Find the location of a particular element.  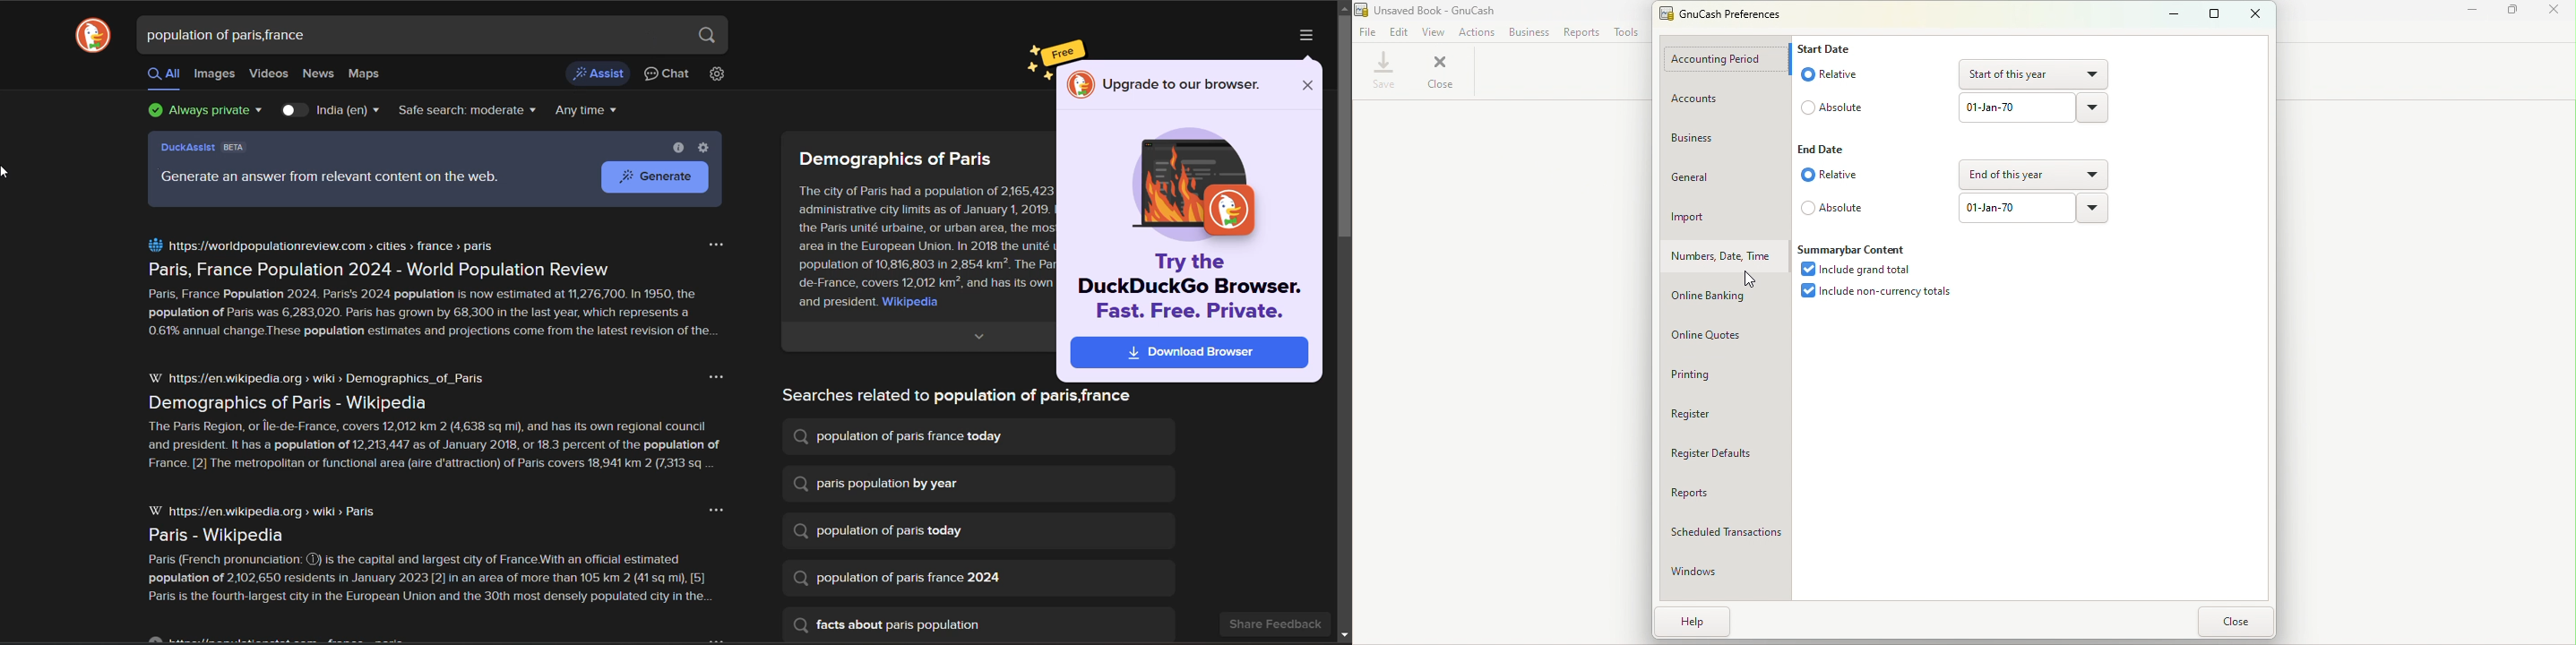

End of this year is located at coordinates (2034, 175).